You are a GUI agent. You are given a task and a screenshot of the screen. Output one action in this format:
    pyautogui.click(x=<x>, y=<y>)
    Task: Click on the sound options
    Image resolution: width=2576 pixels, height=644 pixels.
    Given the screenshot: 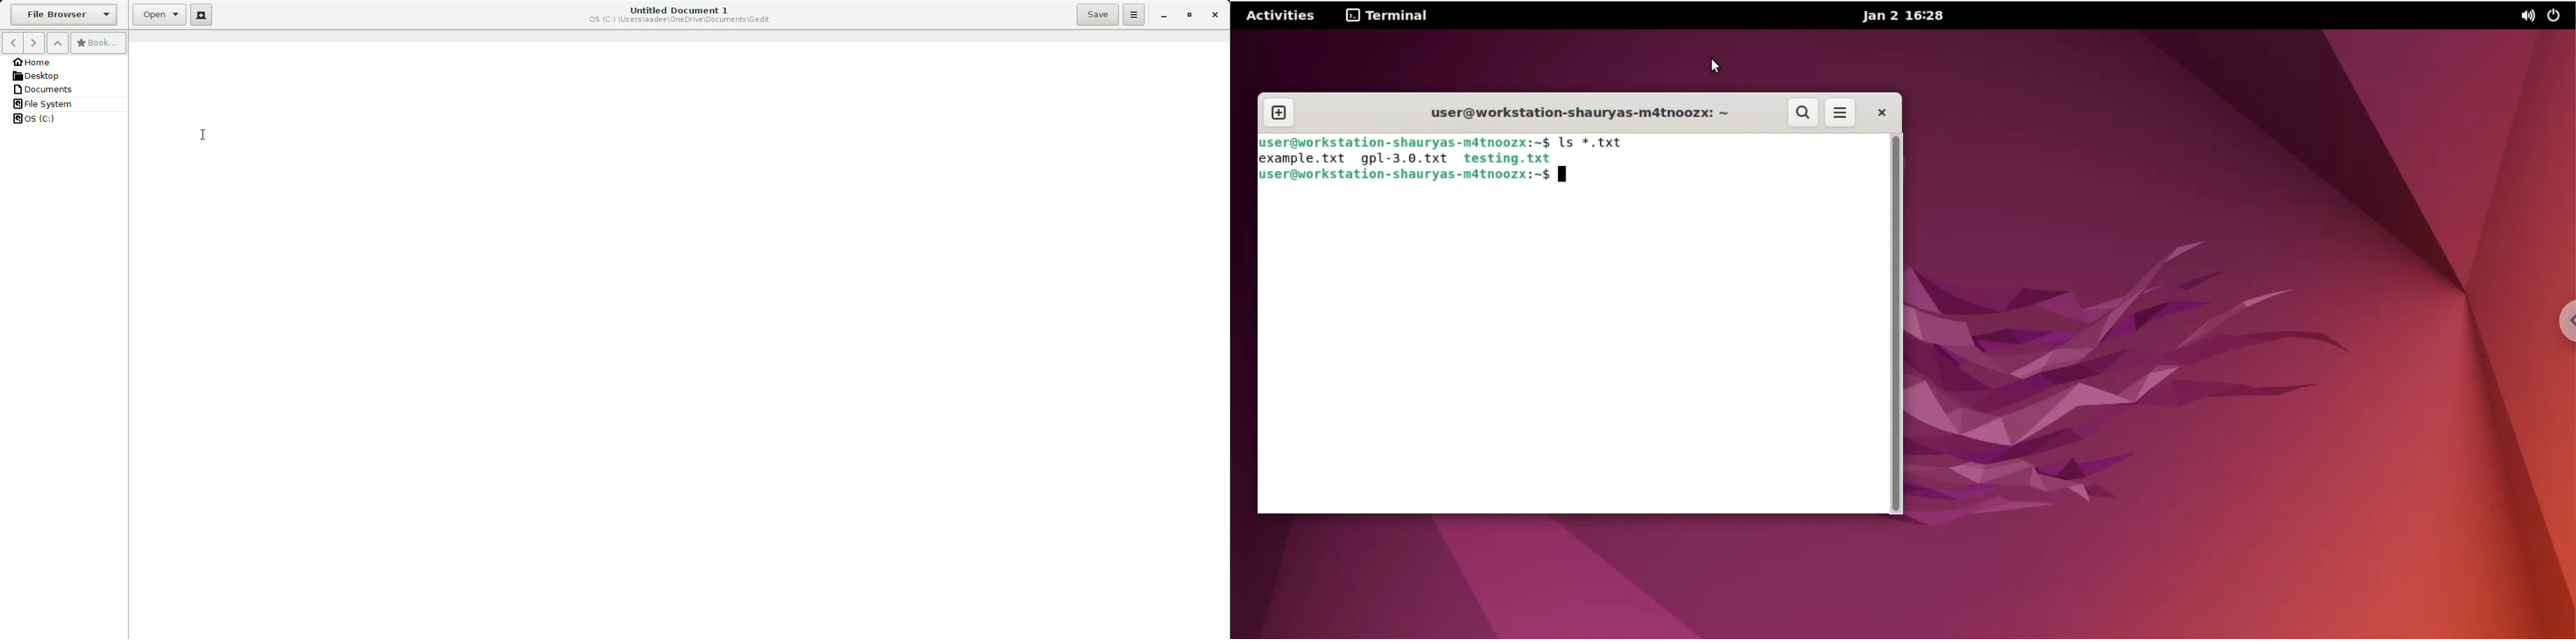 What is the action you would take?
    pyautogui.click(x=2523, y=16)
    